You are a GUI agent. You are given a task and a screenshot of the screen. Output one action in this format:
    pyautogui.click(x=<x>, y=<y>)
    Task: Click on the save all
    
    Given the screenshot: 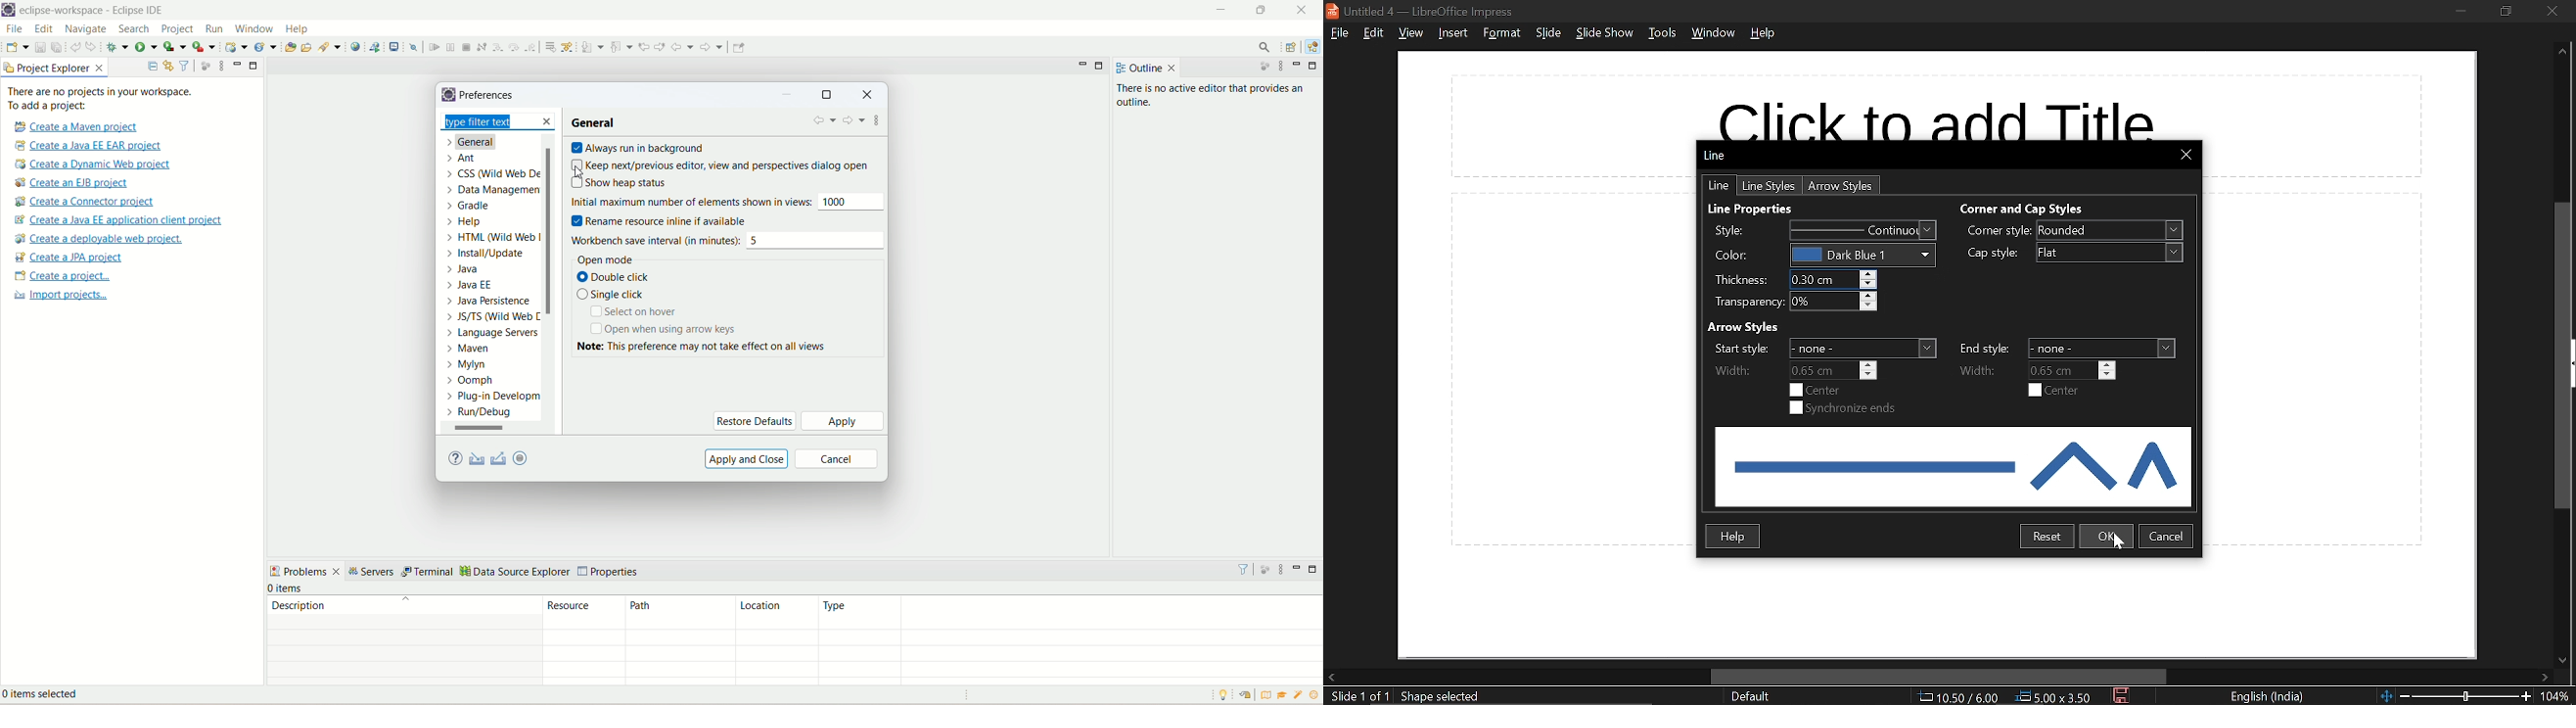 What is the action you would take?
    pyautogui.click(x=57, y=46)
    